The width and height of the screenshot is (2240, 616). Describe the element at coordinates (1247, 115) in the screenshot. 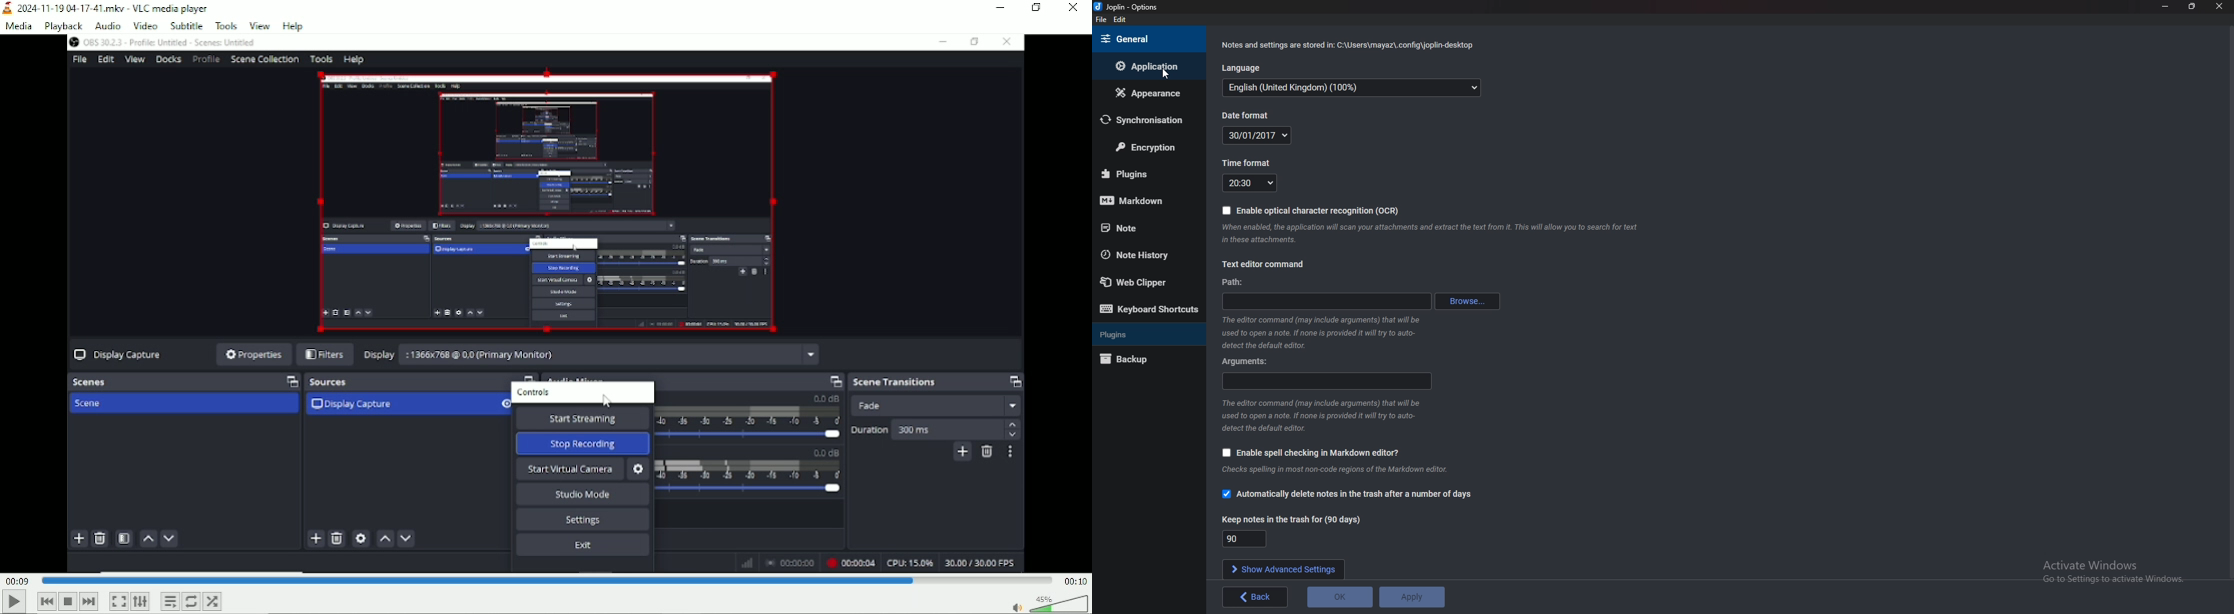

I see `date format` at that location.